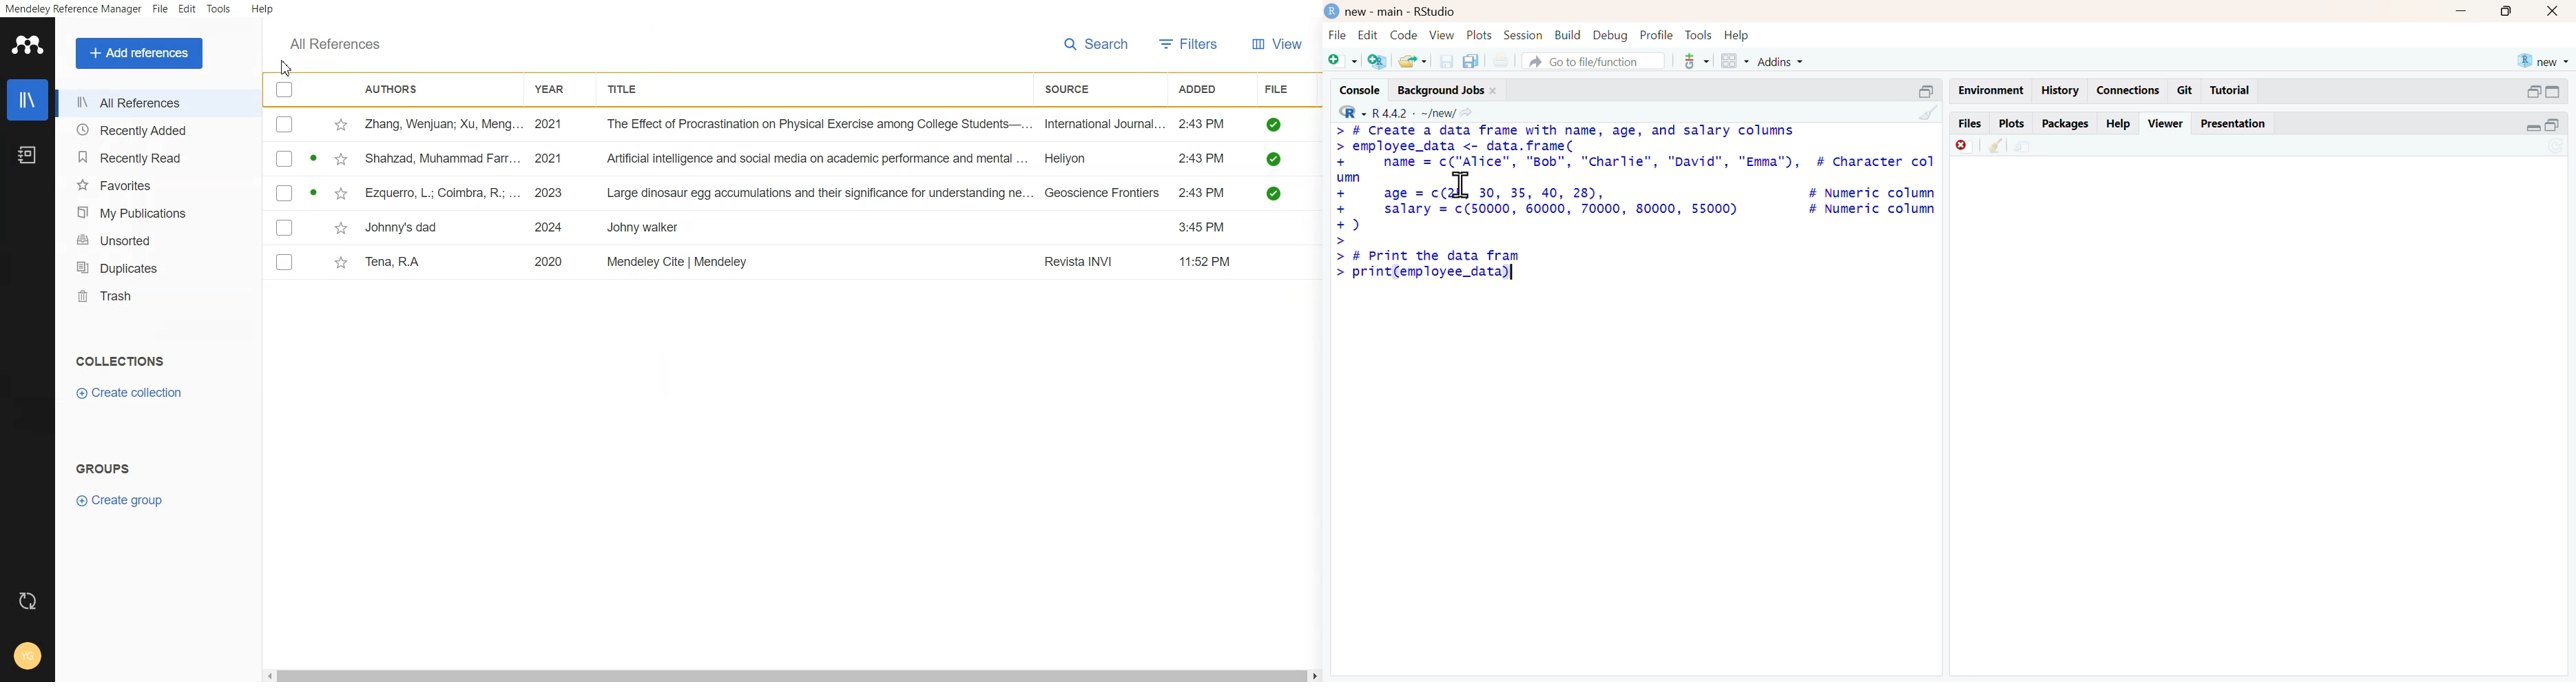 Image resolution: width=2576 pixels, height=700 pixels. Describe the element at coordinates (1507, 60) in the screenshot. I see `print current document` at that location.